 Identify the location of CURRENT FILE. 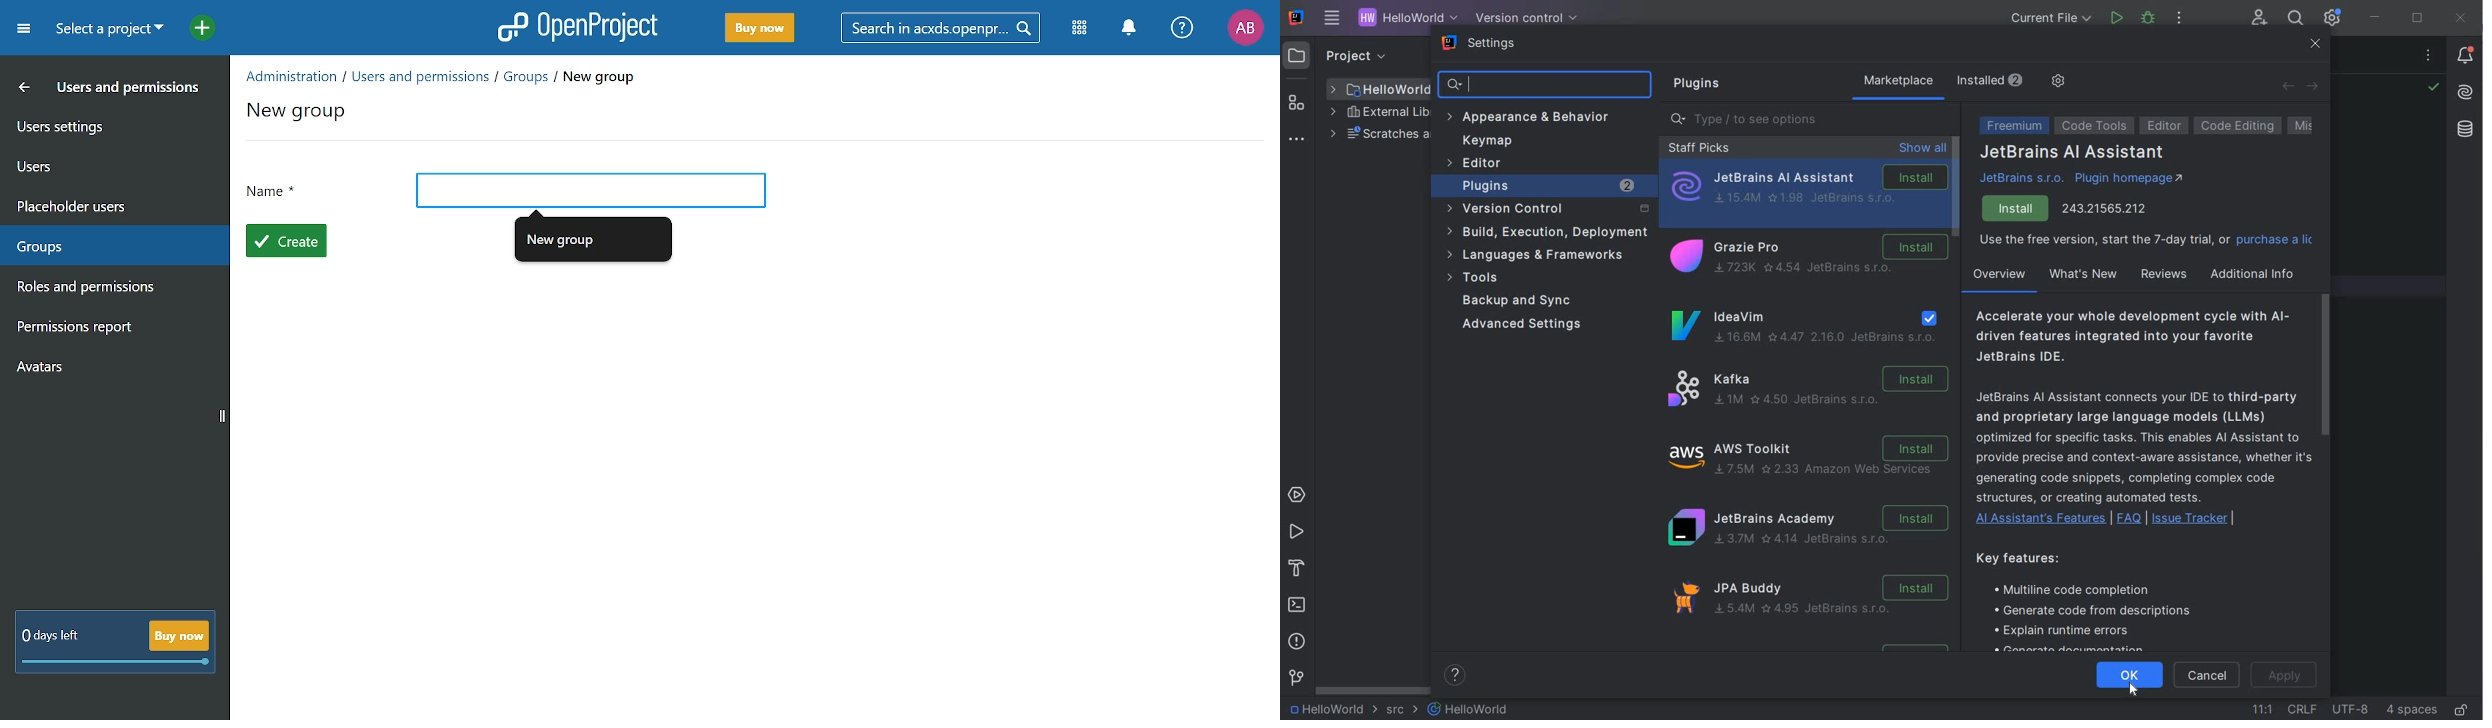
(2051, 20).